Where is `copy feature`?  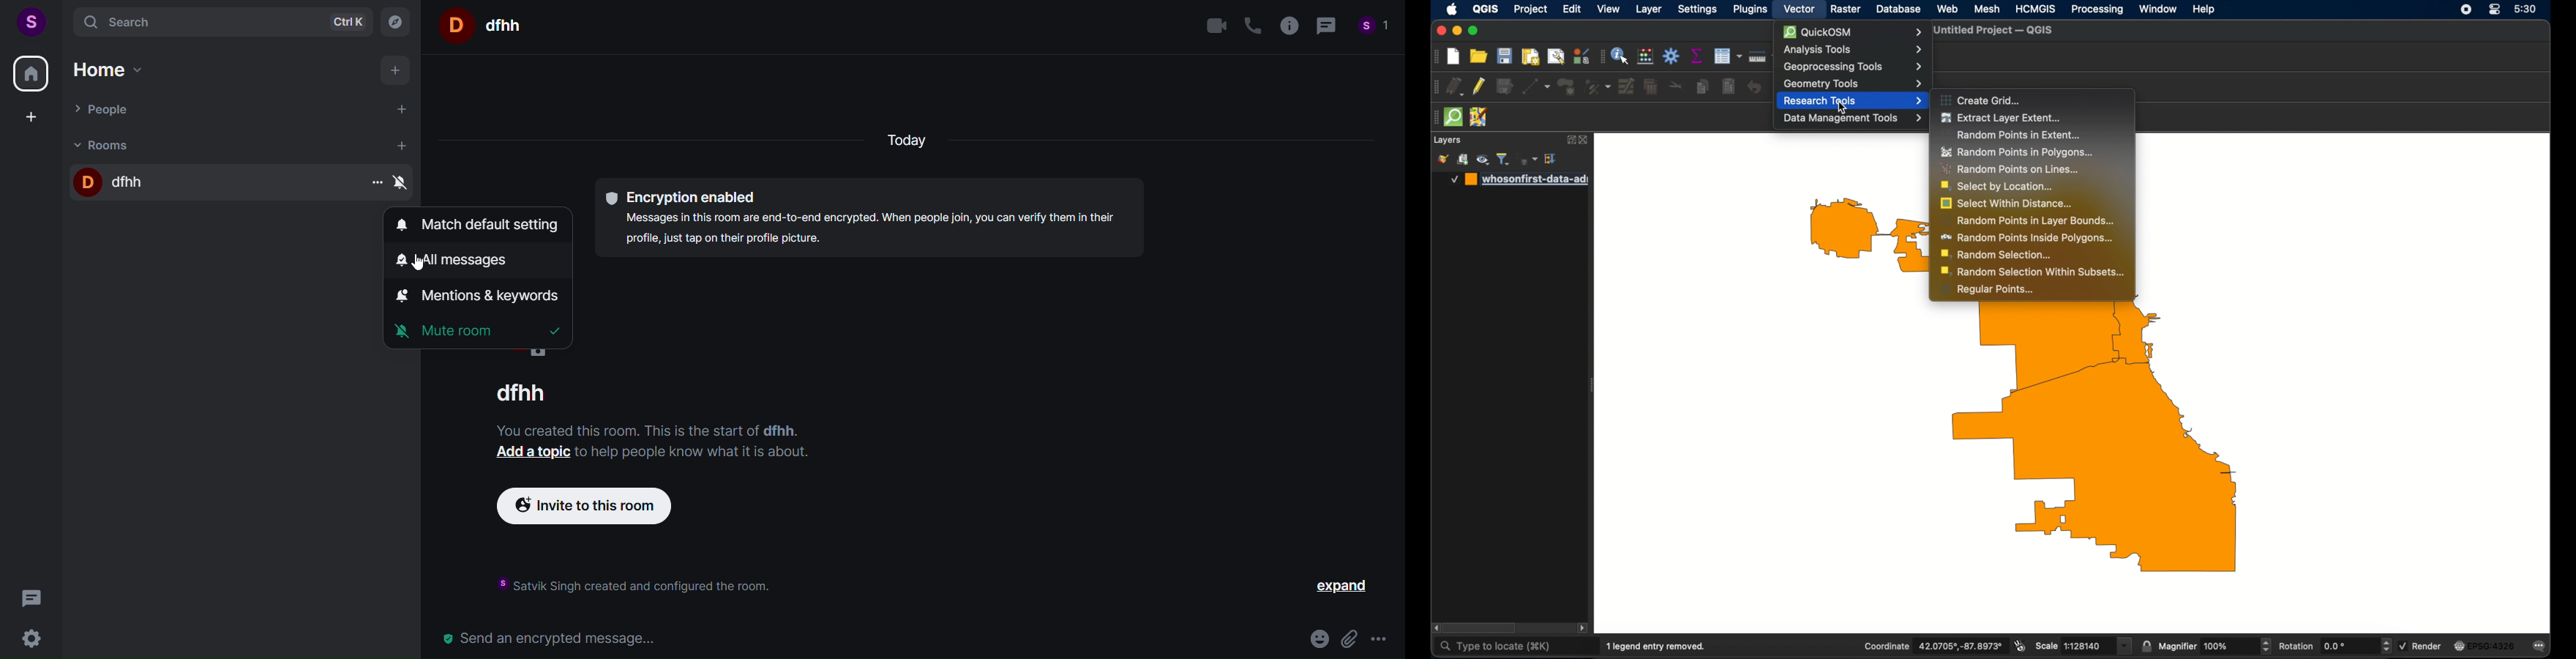 copy feature is located at coordinates (1703, 87).